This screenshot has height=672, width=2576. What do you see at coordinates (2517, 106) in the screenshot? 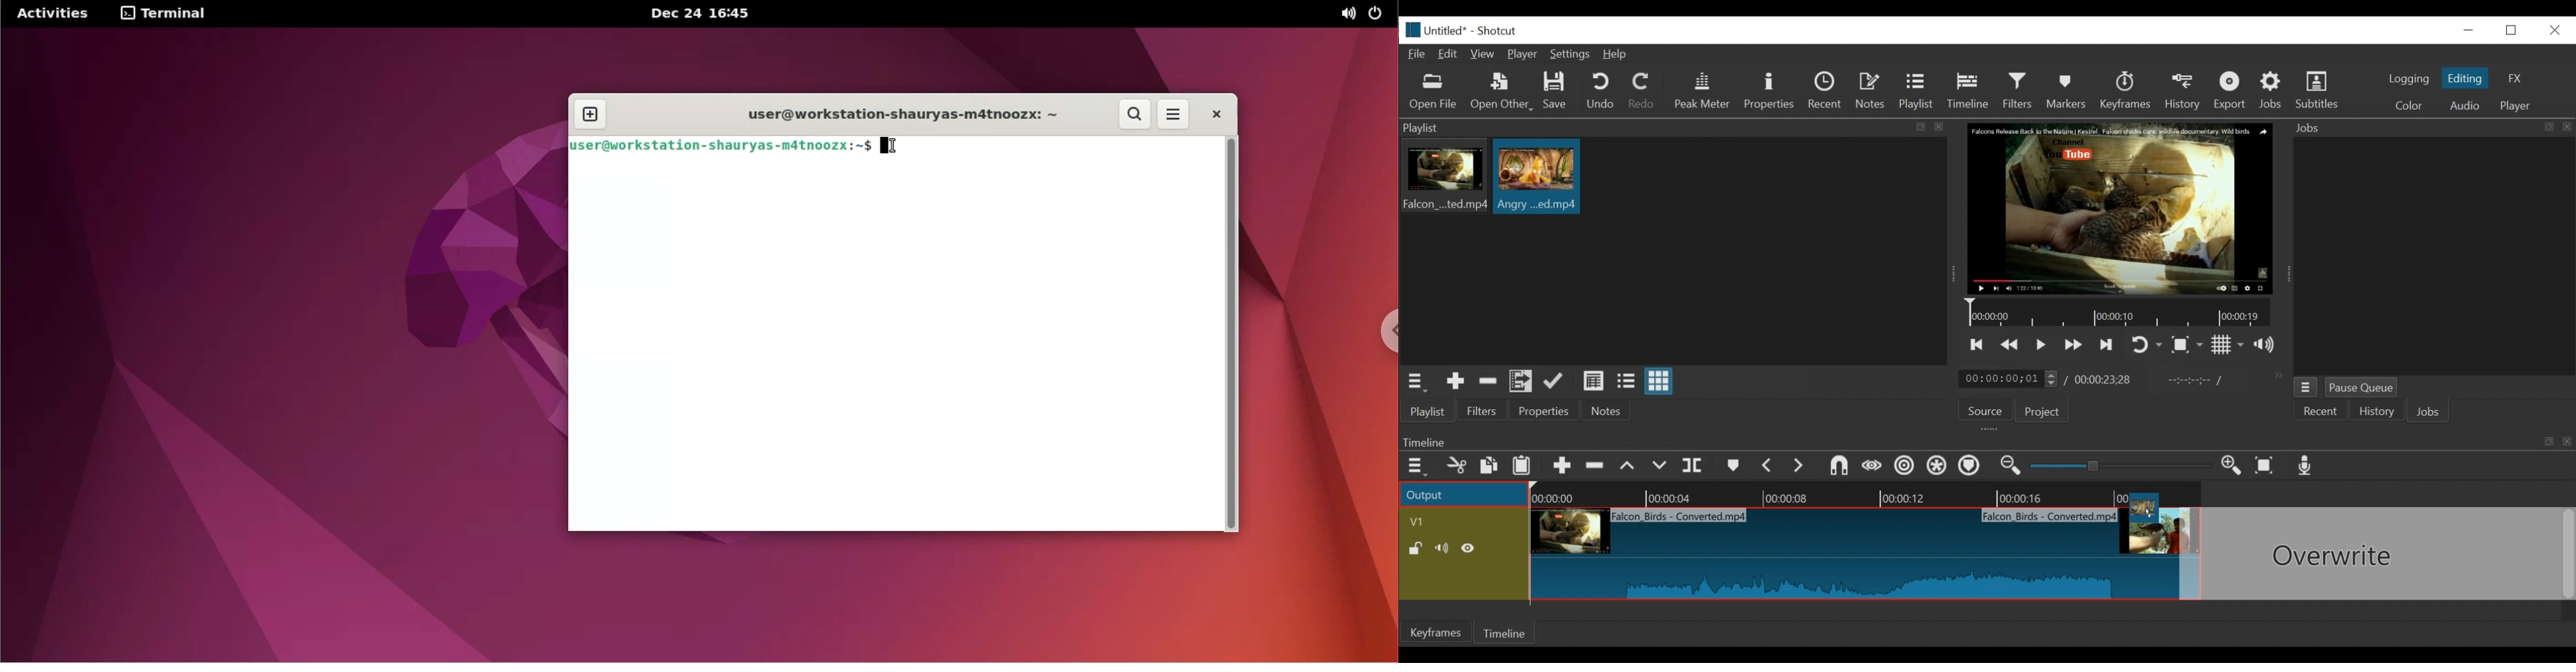
I see `player` at bounding box center [2517, 106].